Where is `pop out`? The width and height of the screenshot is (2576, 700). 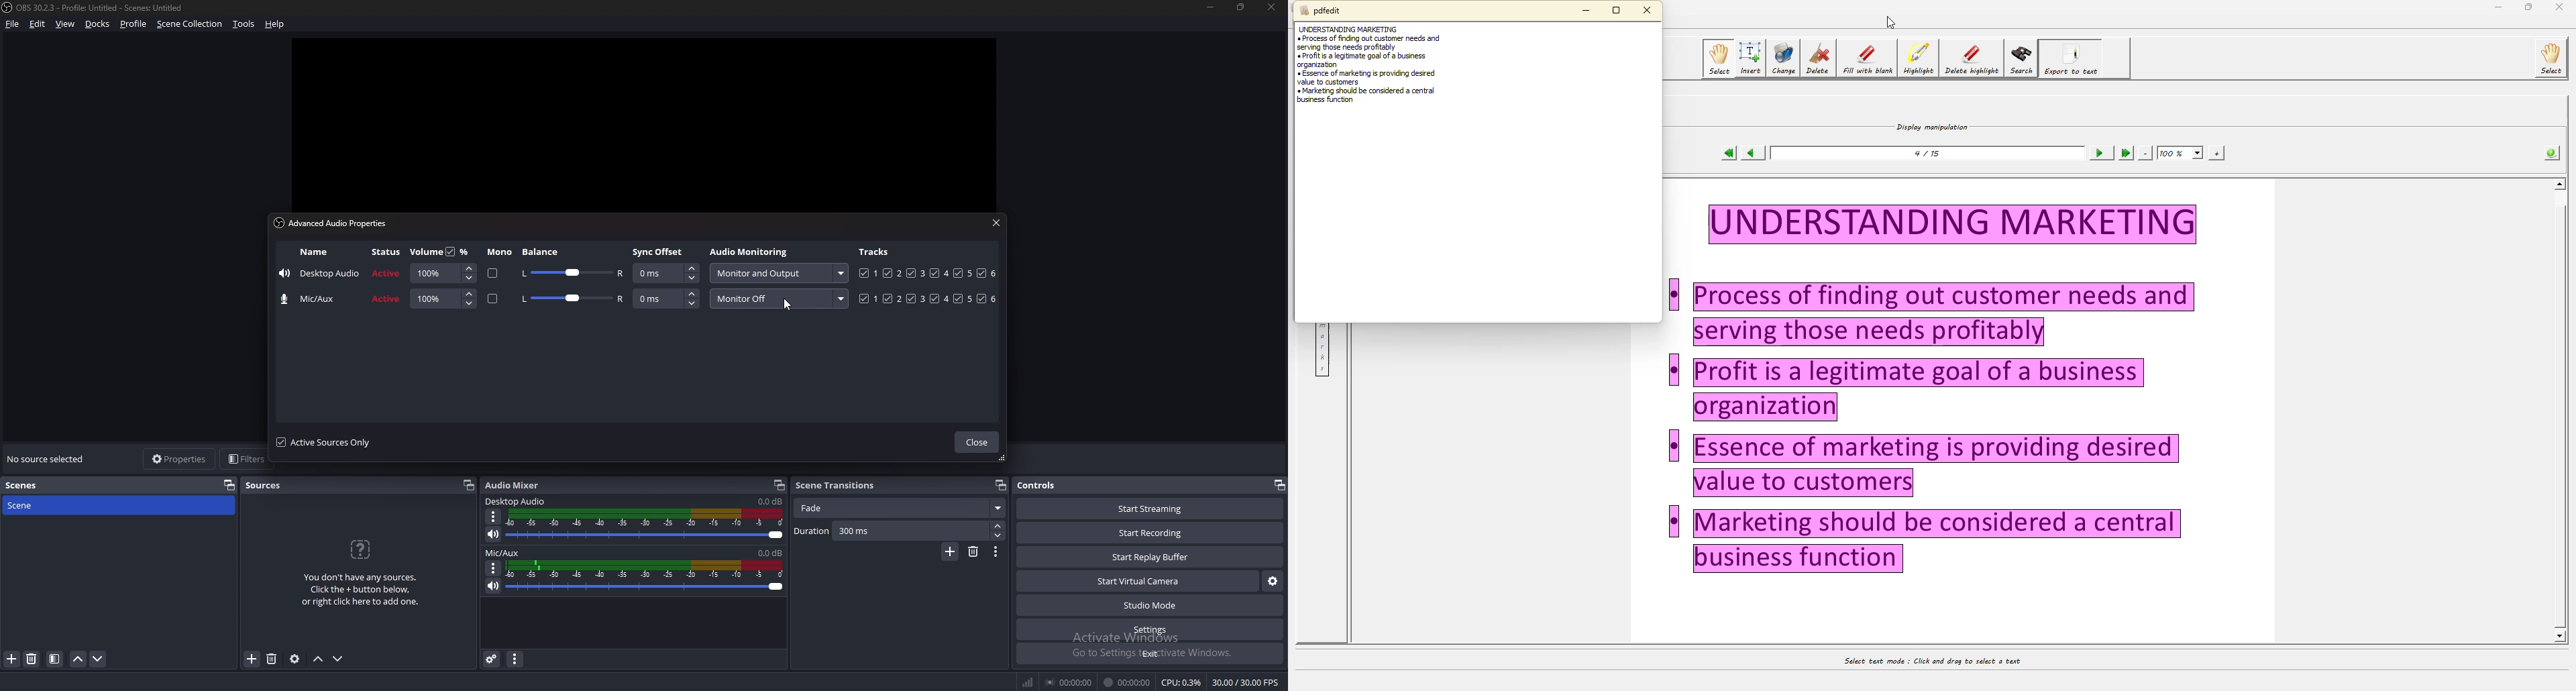 pop out is located at coordinates (1279, 486).